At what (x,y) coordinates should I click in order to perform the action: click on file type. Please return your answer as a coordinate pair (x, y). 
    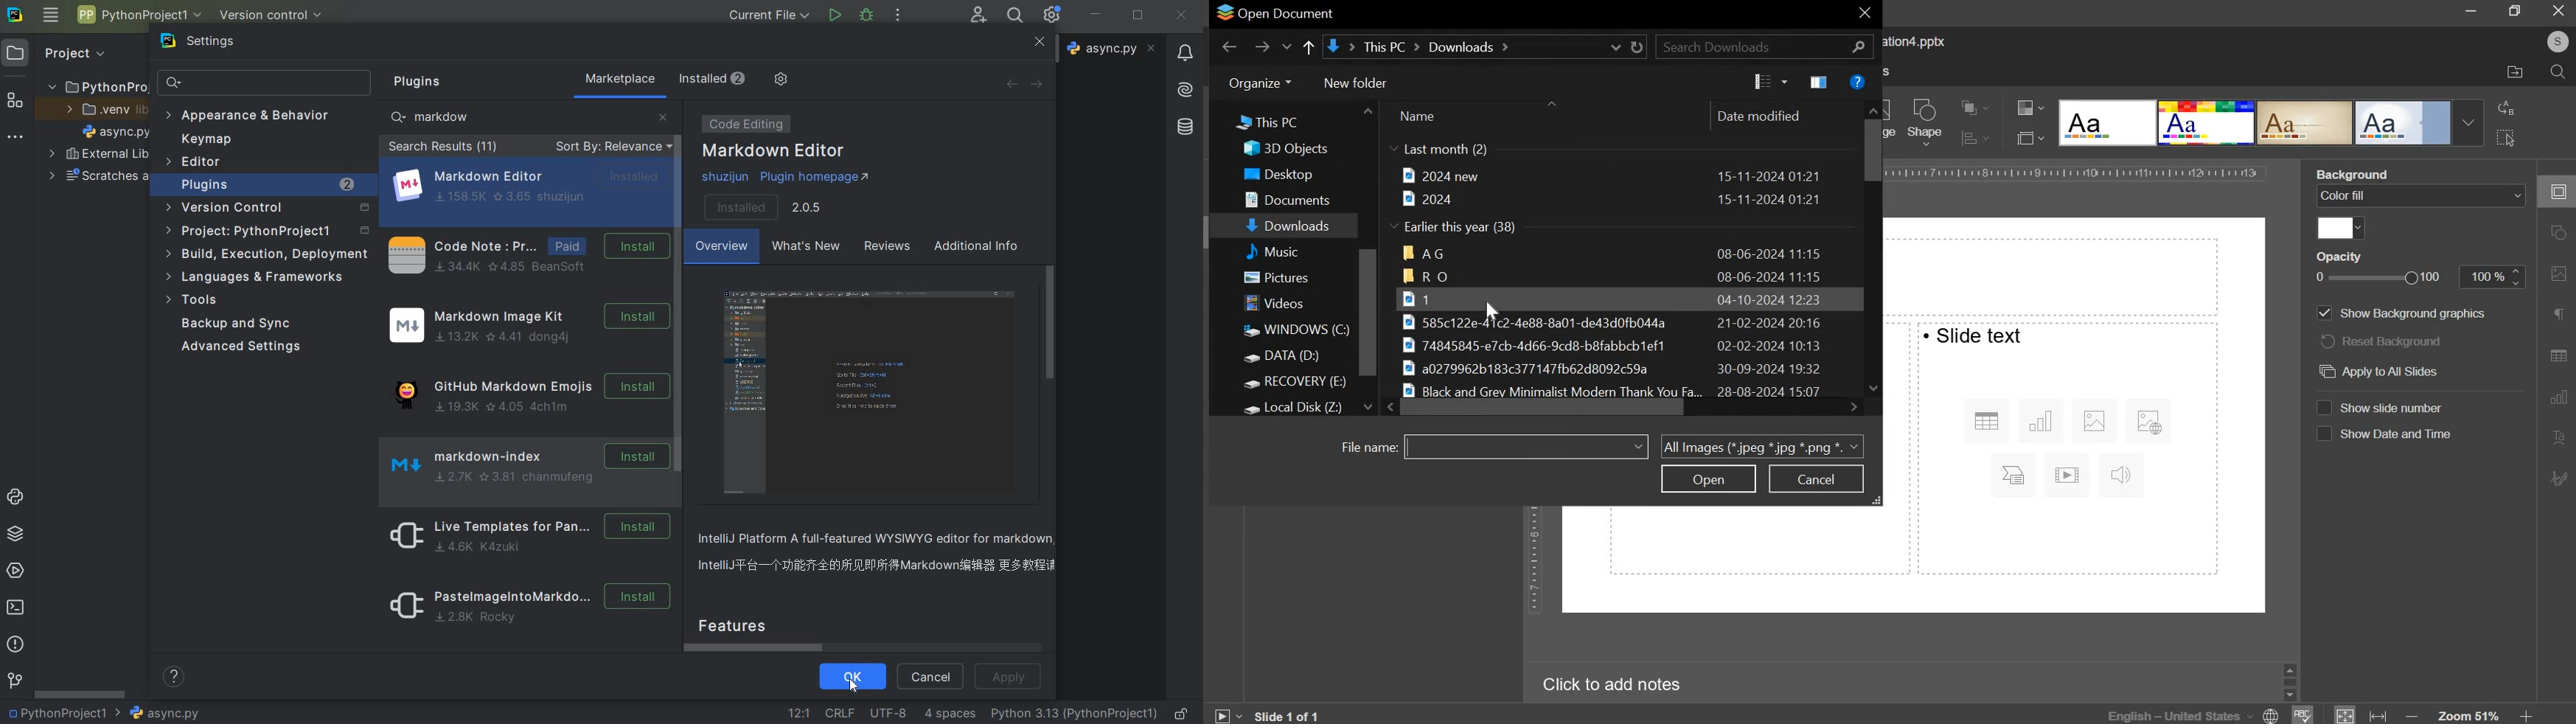
    Looking at the image, I should click on (1762, 445).